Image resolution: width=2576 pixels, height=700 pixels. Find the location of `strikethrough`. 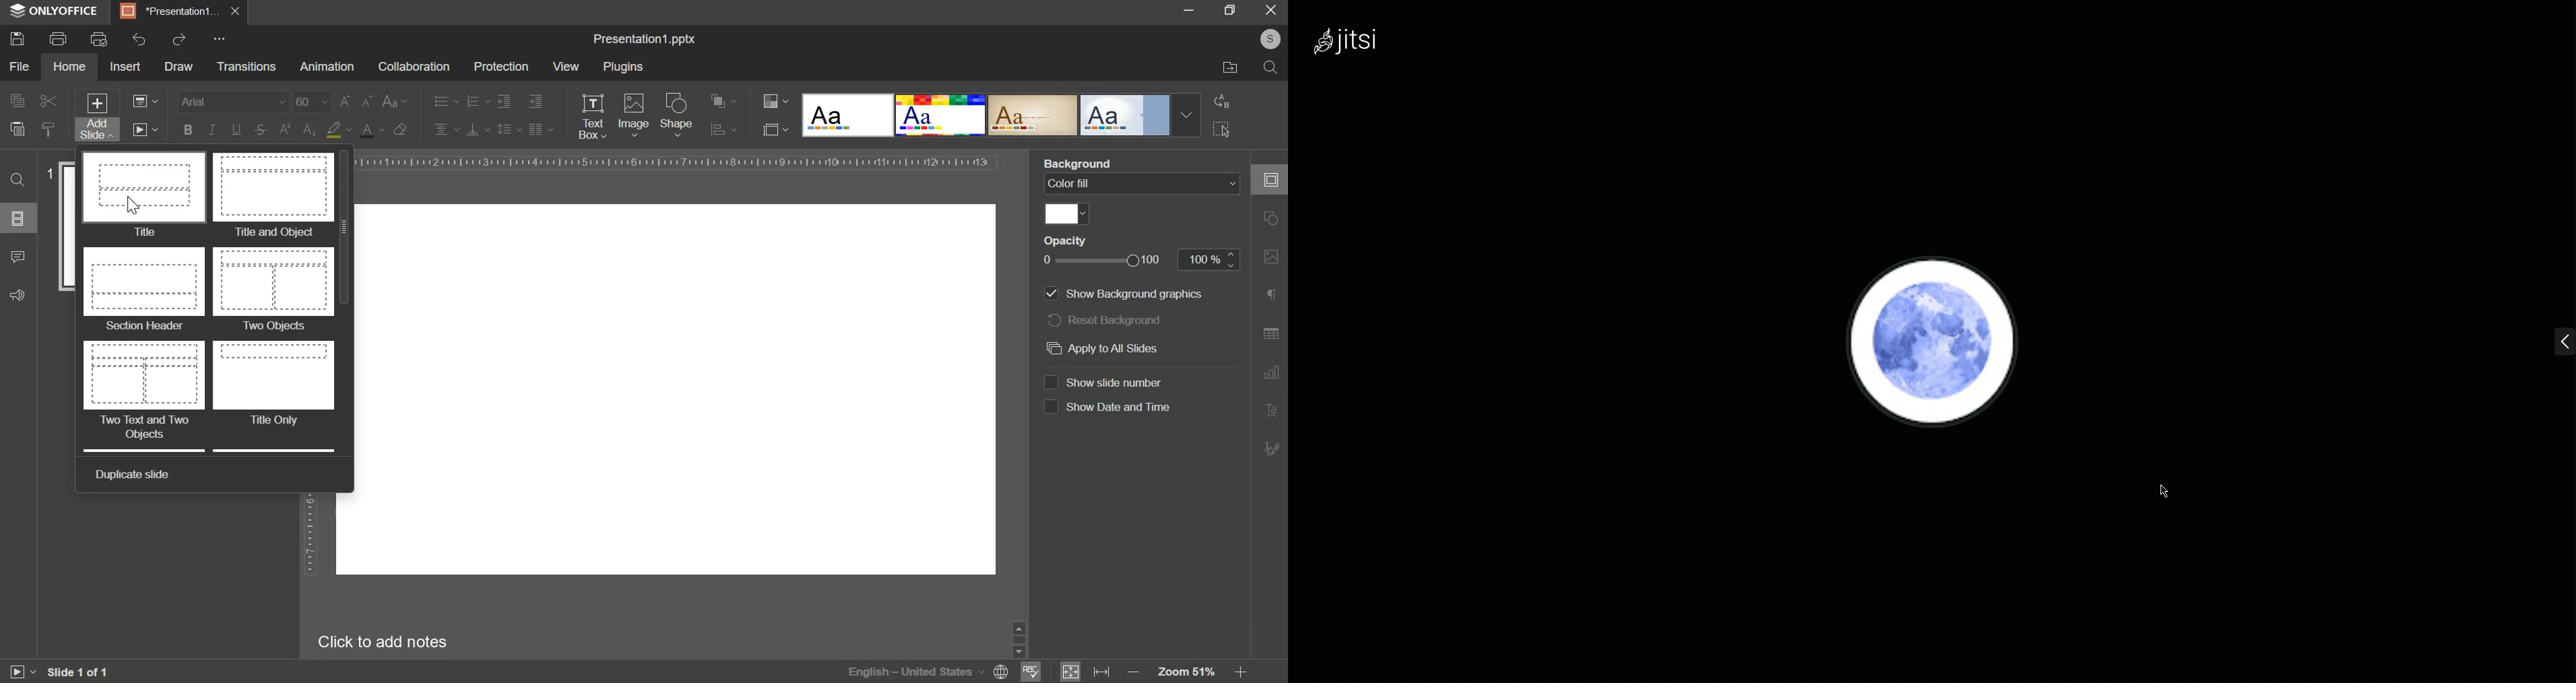

strikethrough is located at coordinates (259, 130).